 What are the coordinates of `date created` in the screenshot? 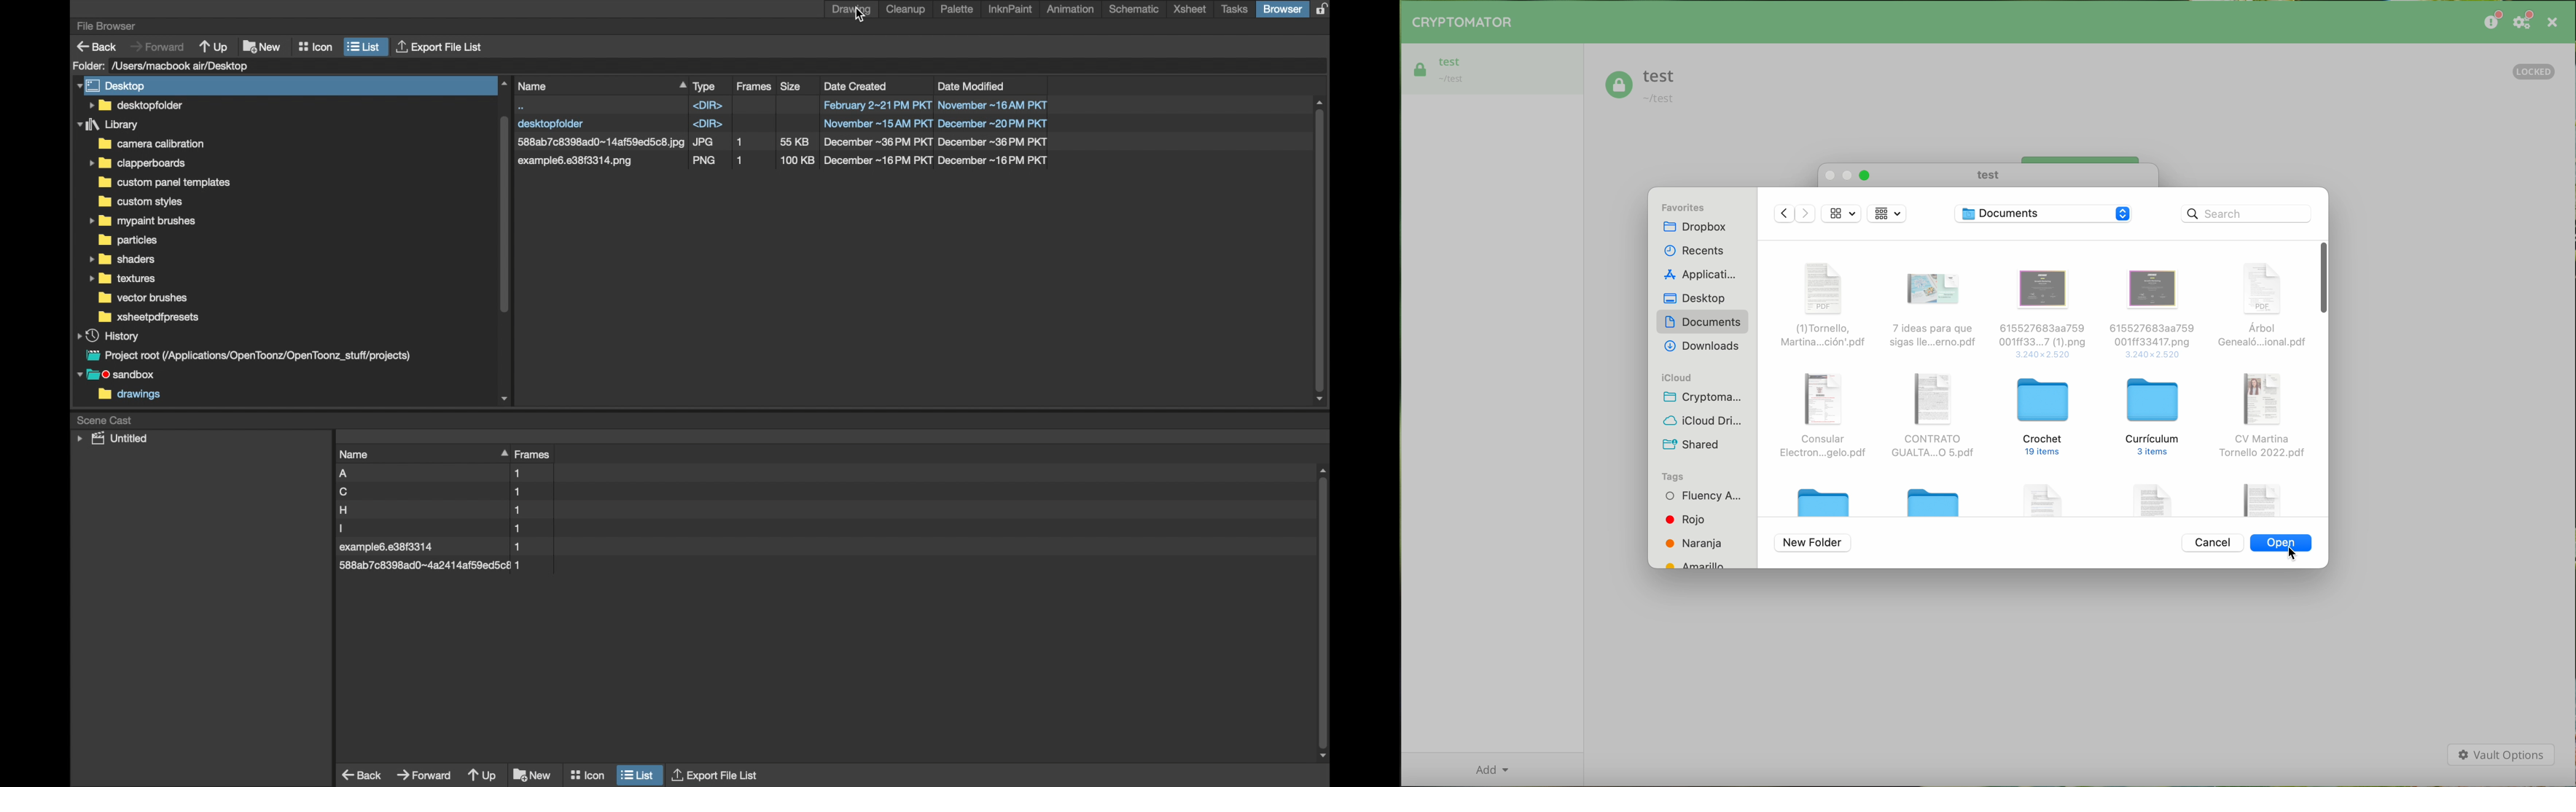 It's located at (856, 86).